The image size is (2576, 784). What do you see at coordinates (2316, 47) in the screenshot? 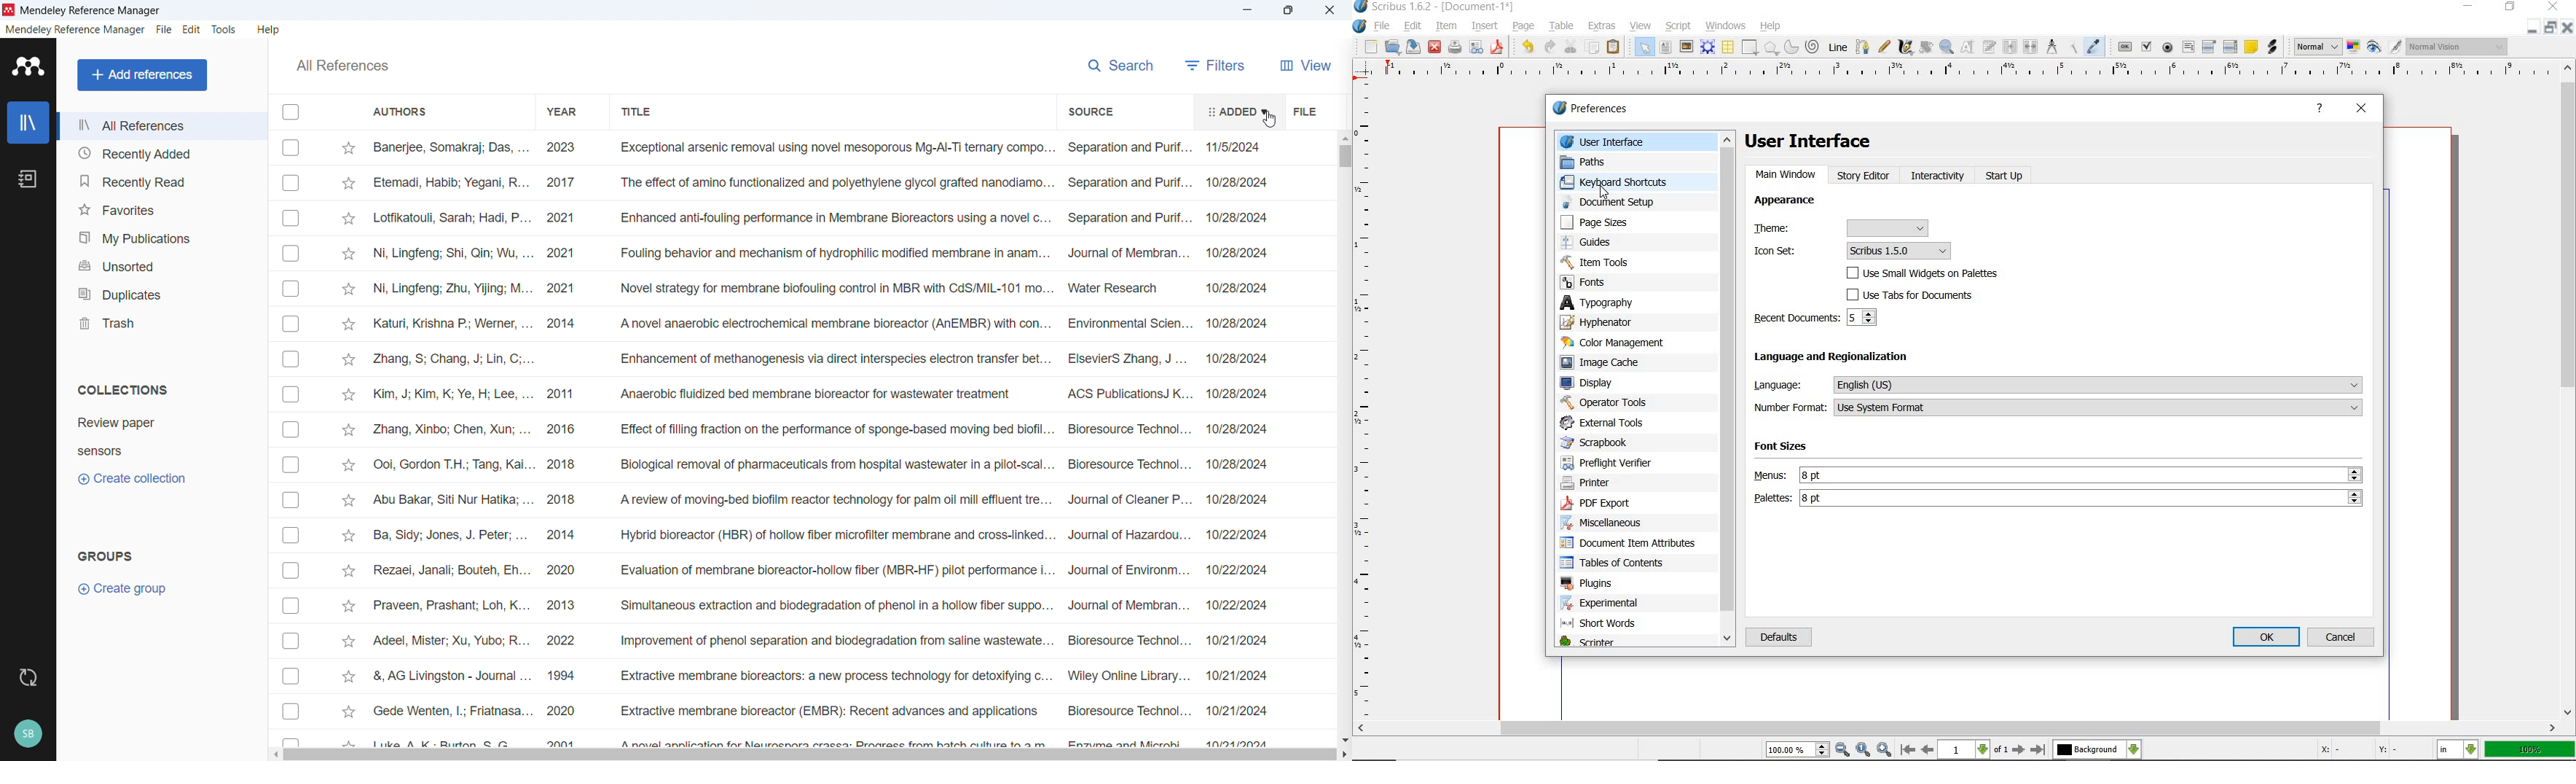
I see `select image preview mode` at bounding box center [2316, 47].